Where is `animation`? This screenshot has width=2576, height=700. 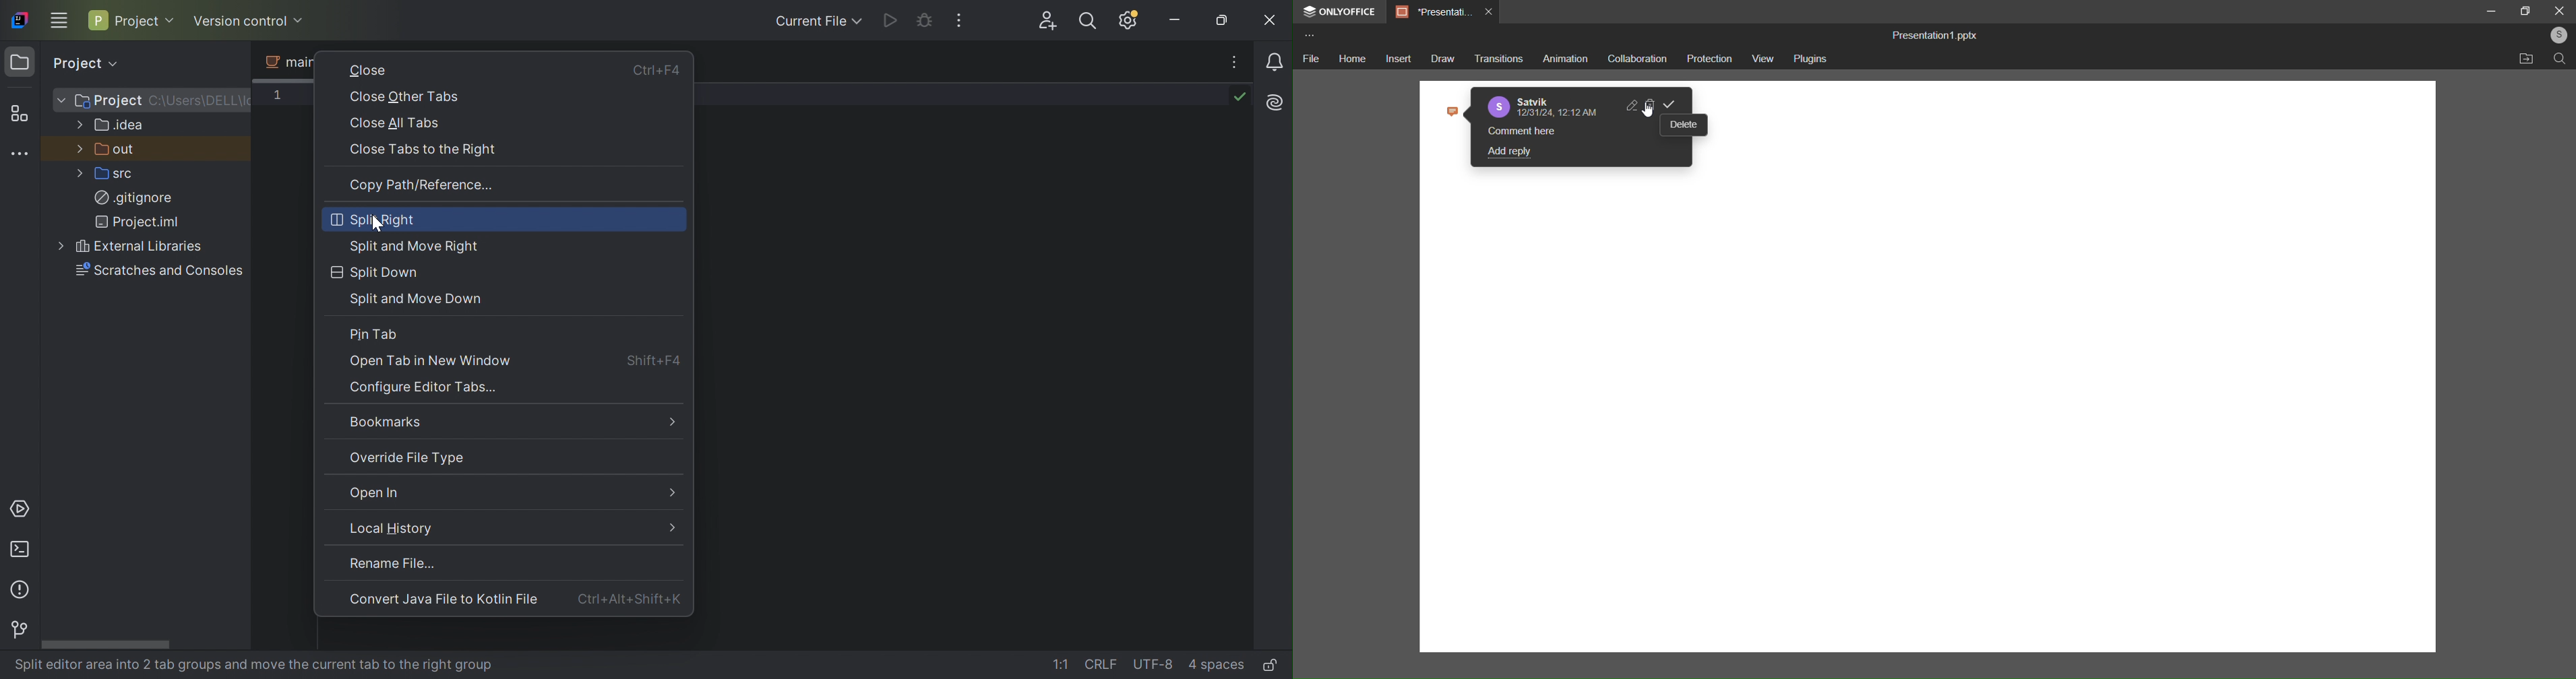 animation is located at coordinates (1562, 57).